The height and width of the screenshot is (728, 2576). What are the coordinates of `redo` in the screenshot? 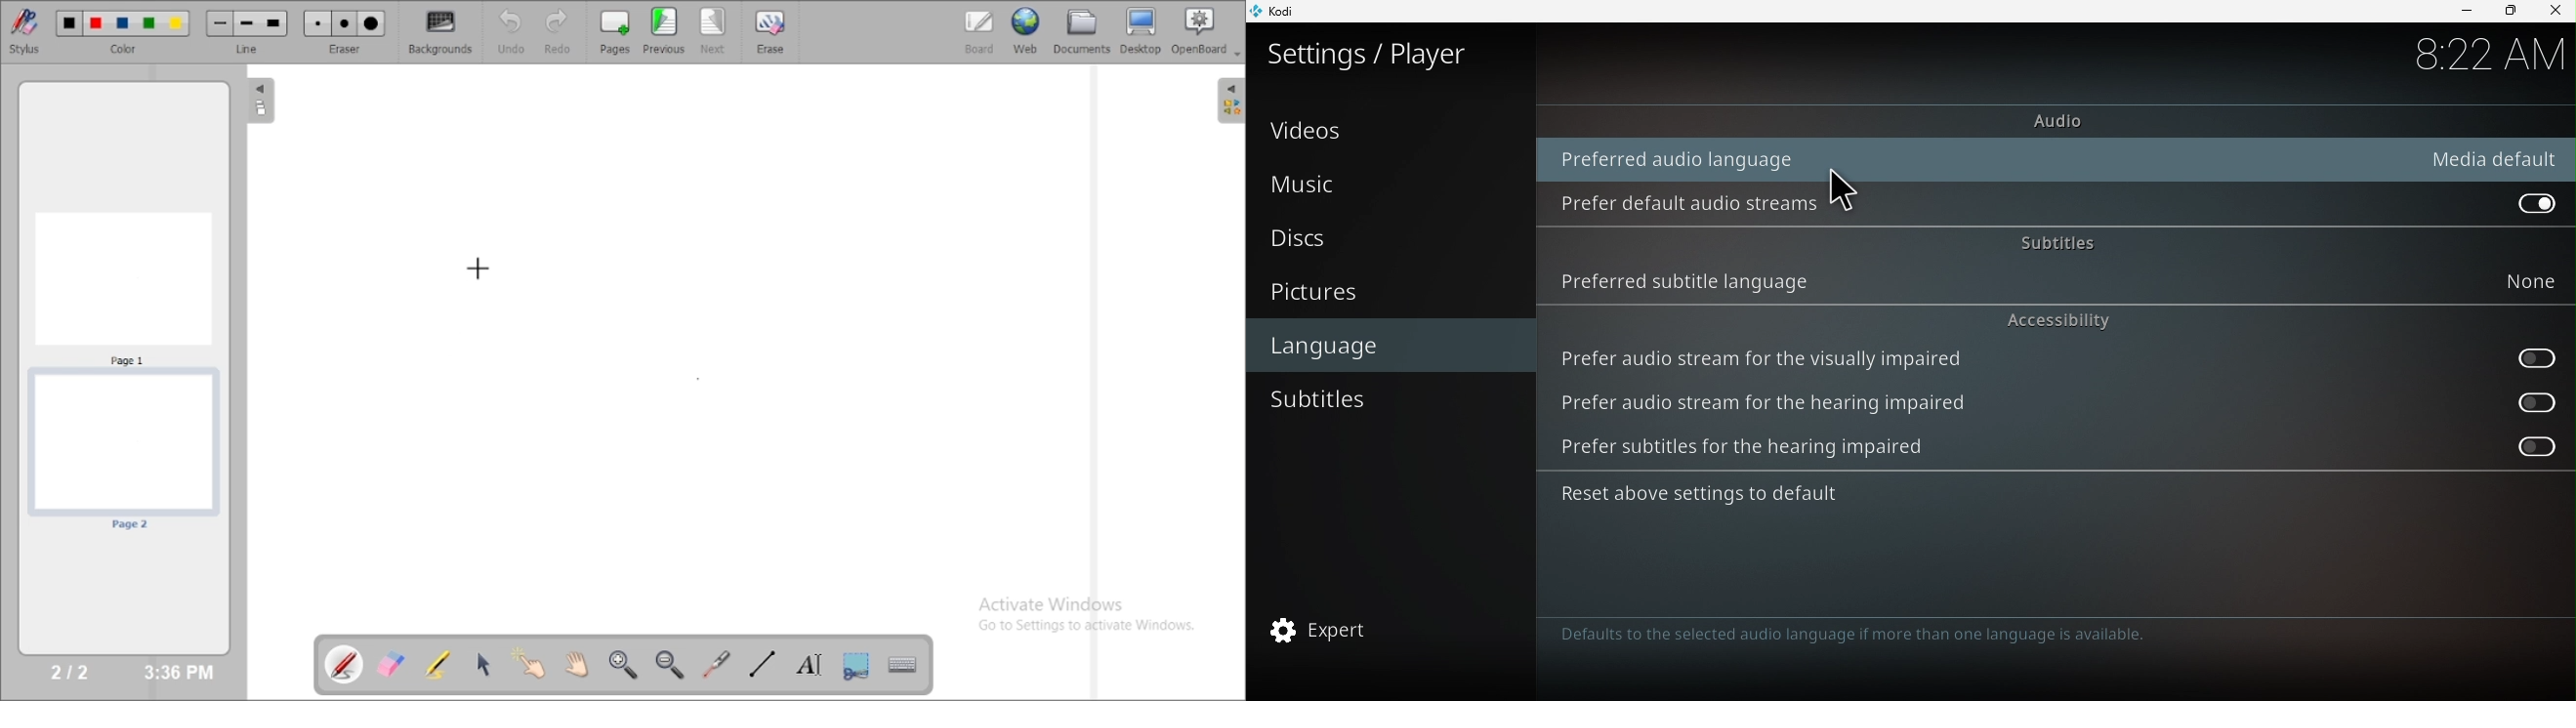 It's located at (563, 31).